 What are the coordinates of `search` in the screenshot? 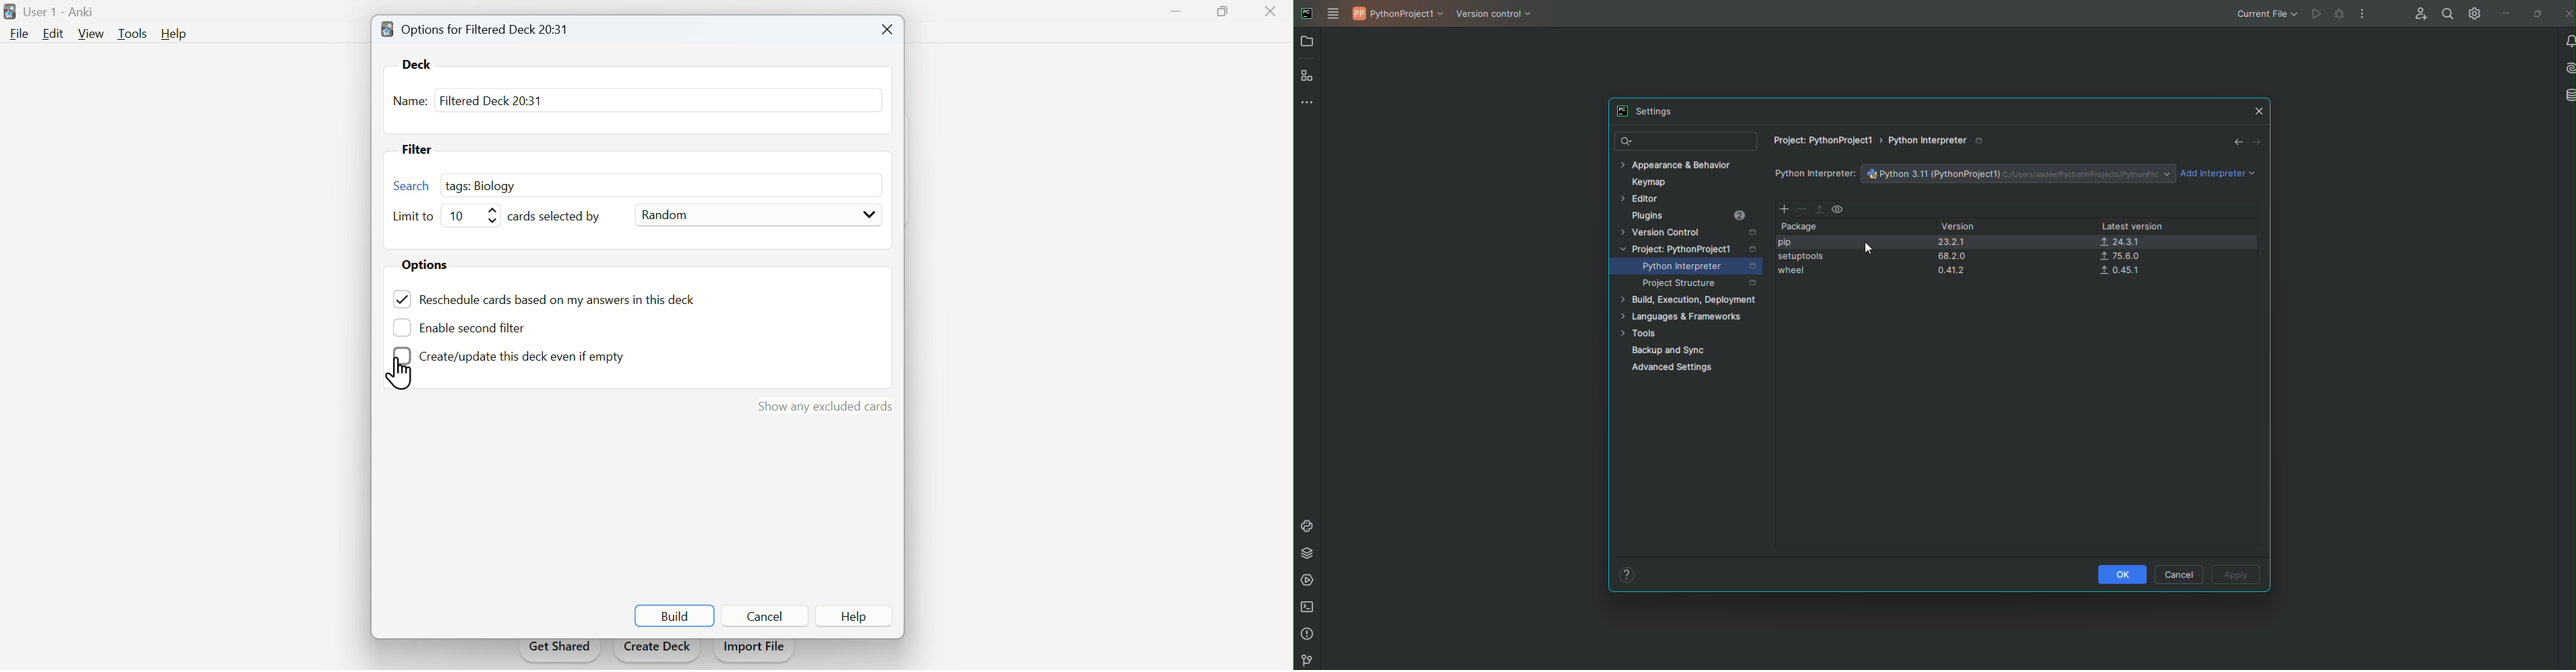 It's located at (412, 185).